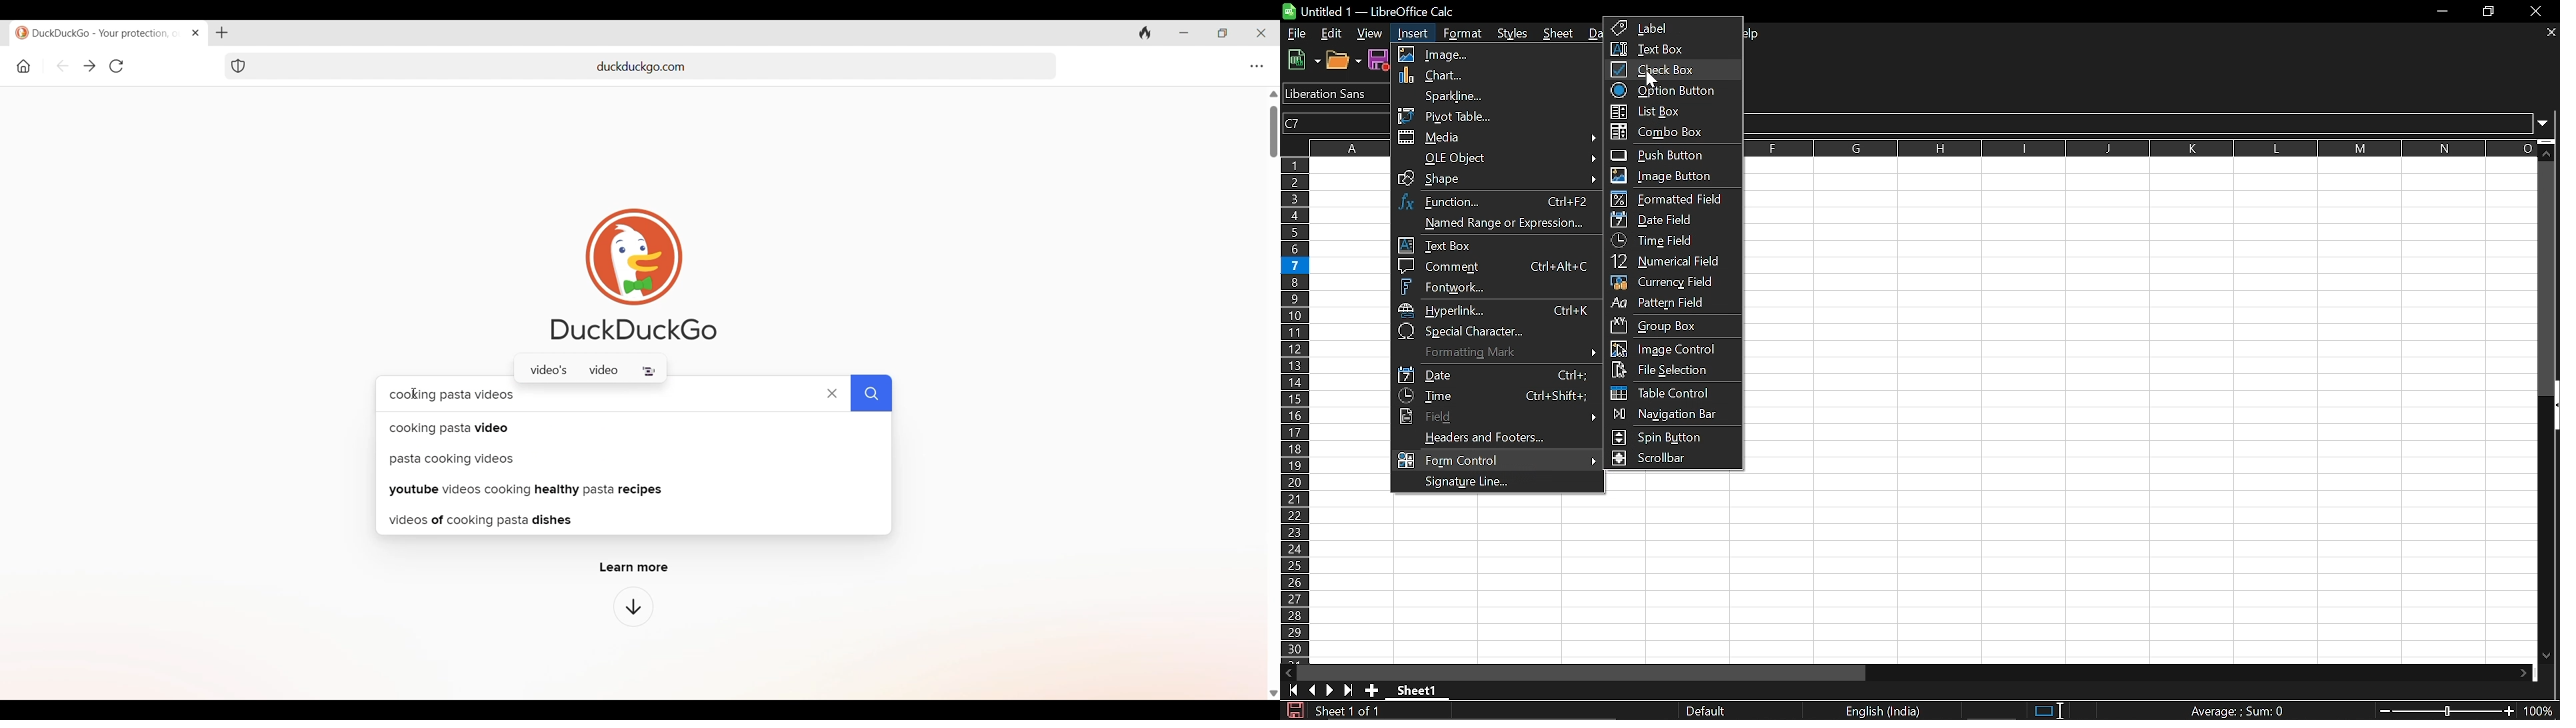 The height and width of the screenshot is (728, 2576). What do you see at coordinates (1672, 349) in the screenshot?
I see `Image control` at bounding box center [1672, 349].